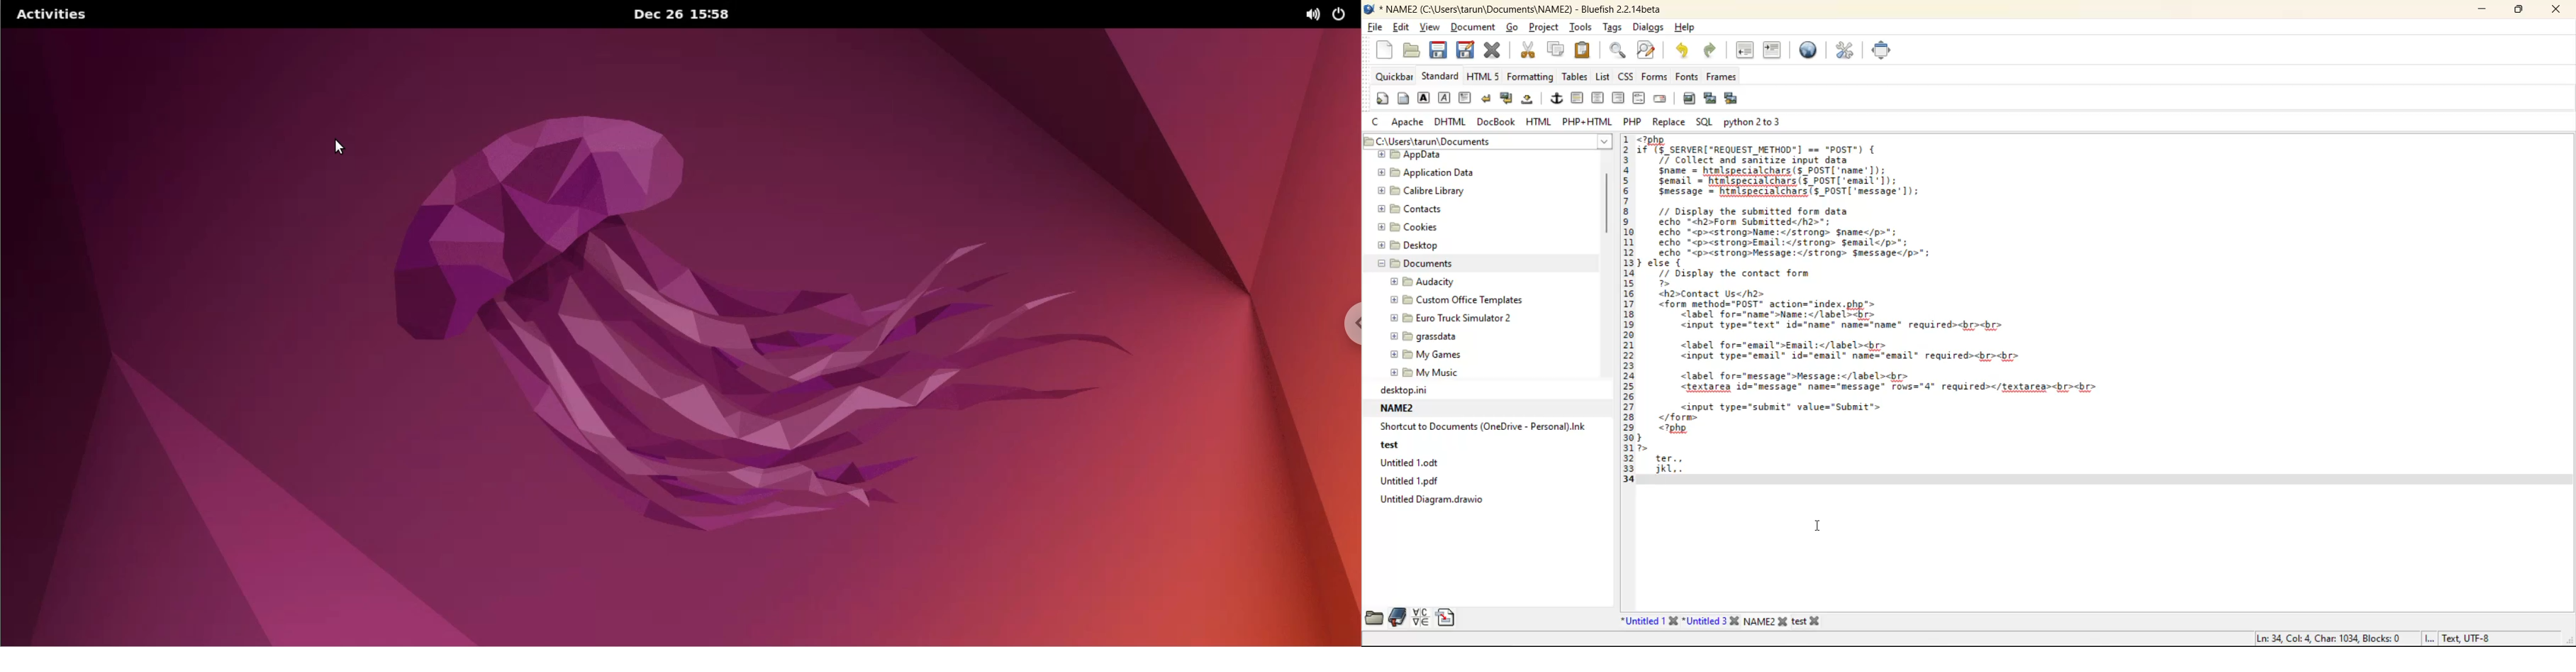 The height and width of the screenshot is (672, 2576). What do you see at coordinates (1589, 122) in the screenshot?
I see `php html` at bounding box center [1589, 122].